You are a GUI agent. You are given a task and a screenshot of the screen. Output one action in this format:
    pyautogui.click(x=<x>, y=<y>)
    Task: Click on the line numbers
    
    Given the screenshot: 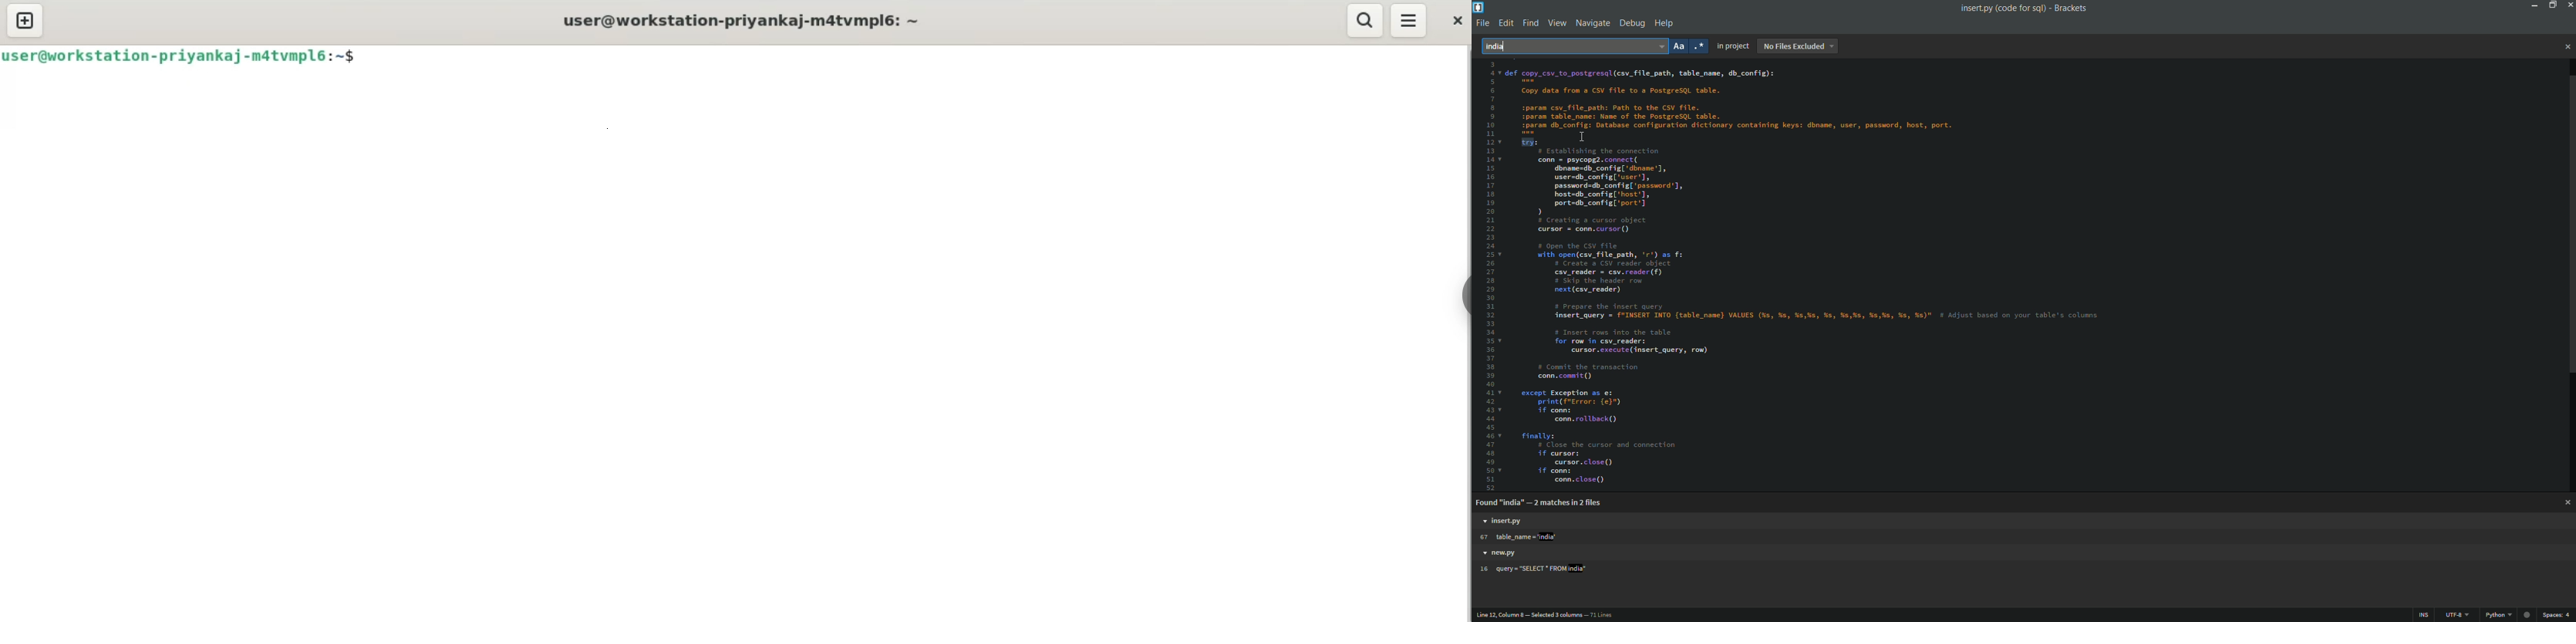 What is the action you would take?
    pyautogui.click(x=1488, y=275)
    